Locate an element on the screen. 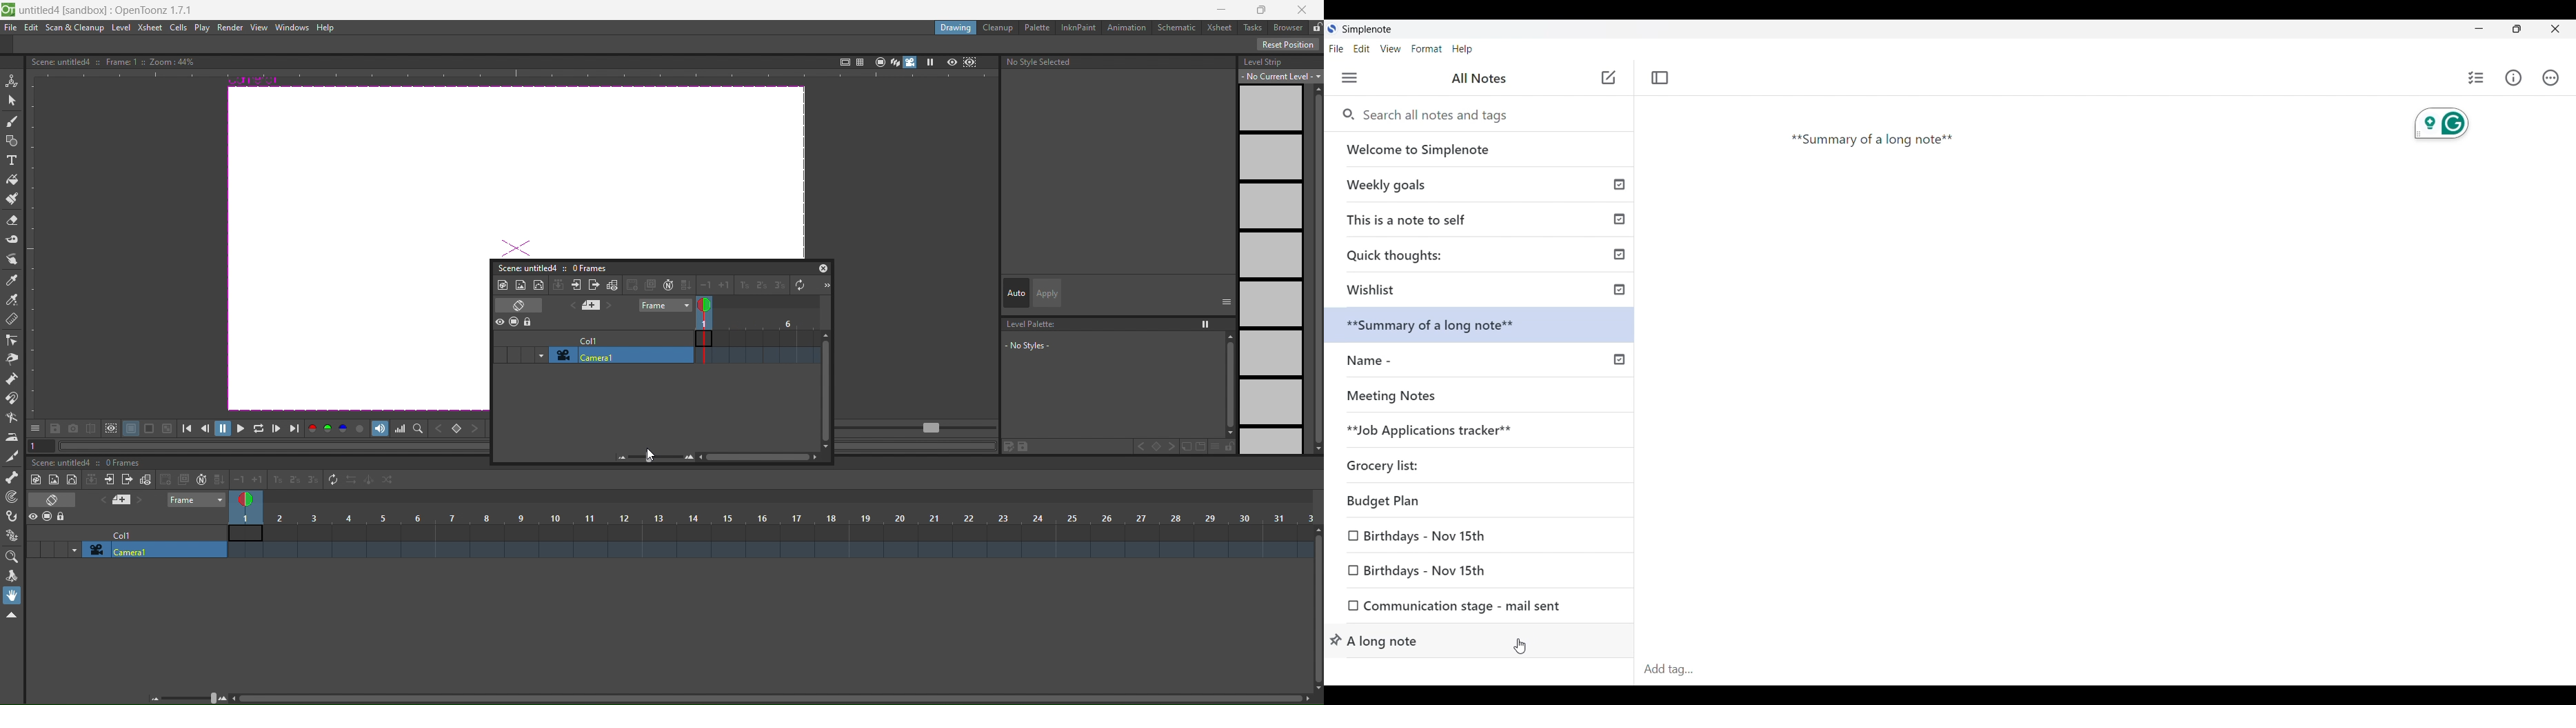  Quick thoughts: is located at coordinates (1484, 254).